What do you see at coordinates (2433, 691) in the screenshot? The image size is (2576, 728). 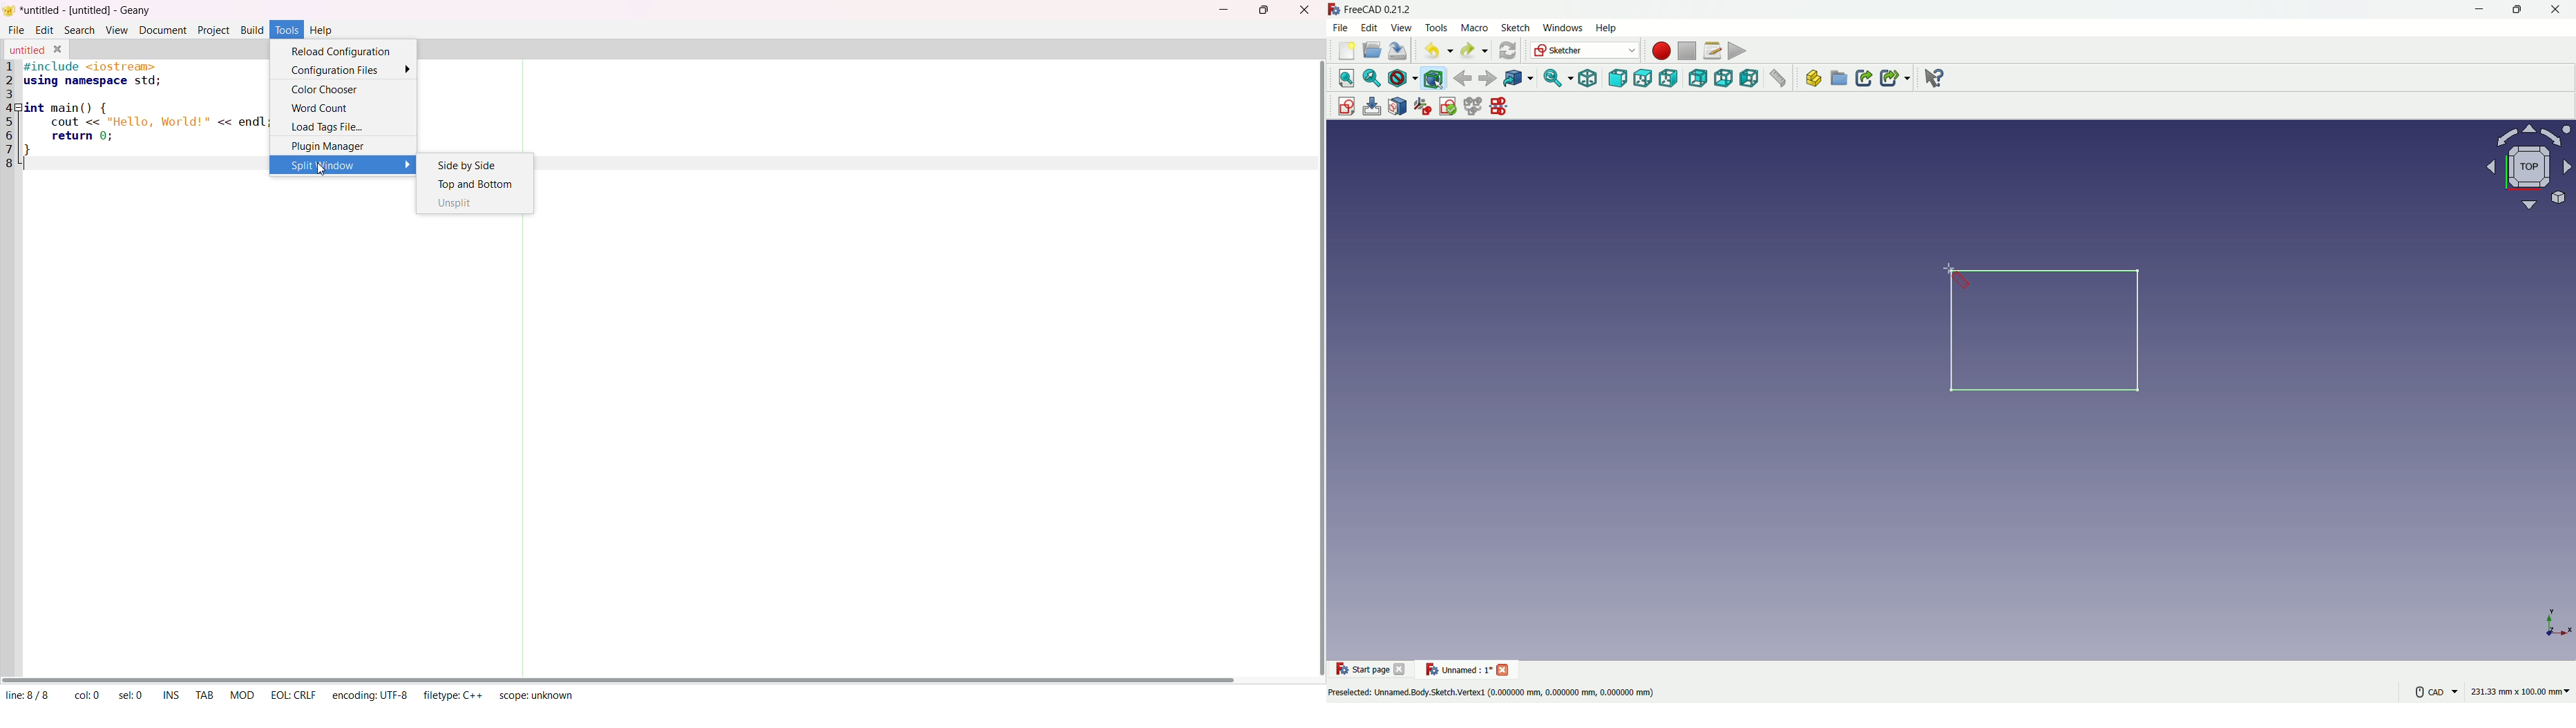 I see `more settings` at bounding box center [2433, 691].